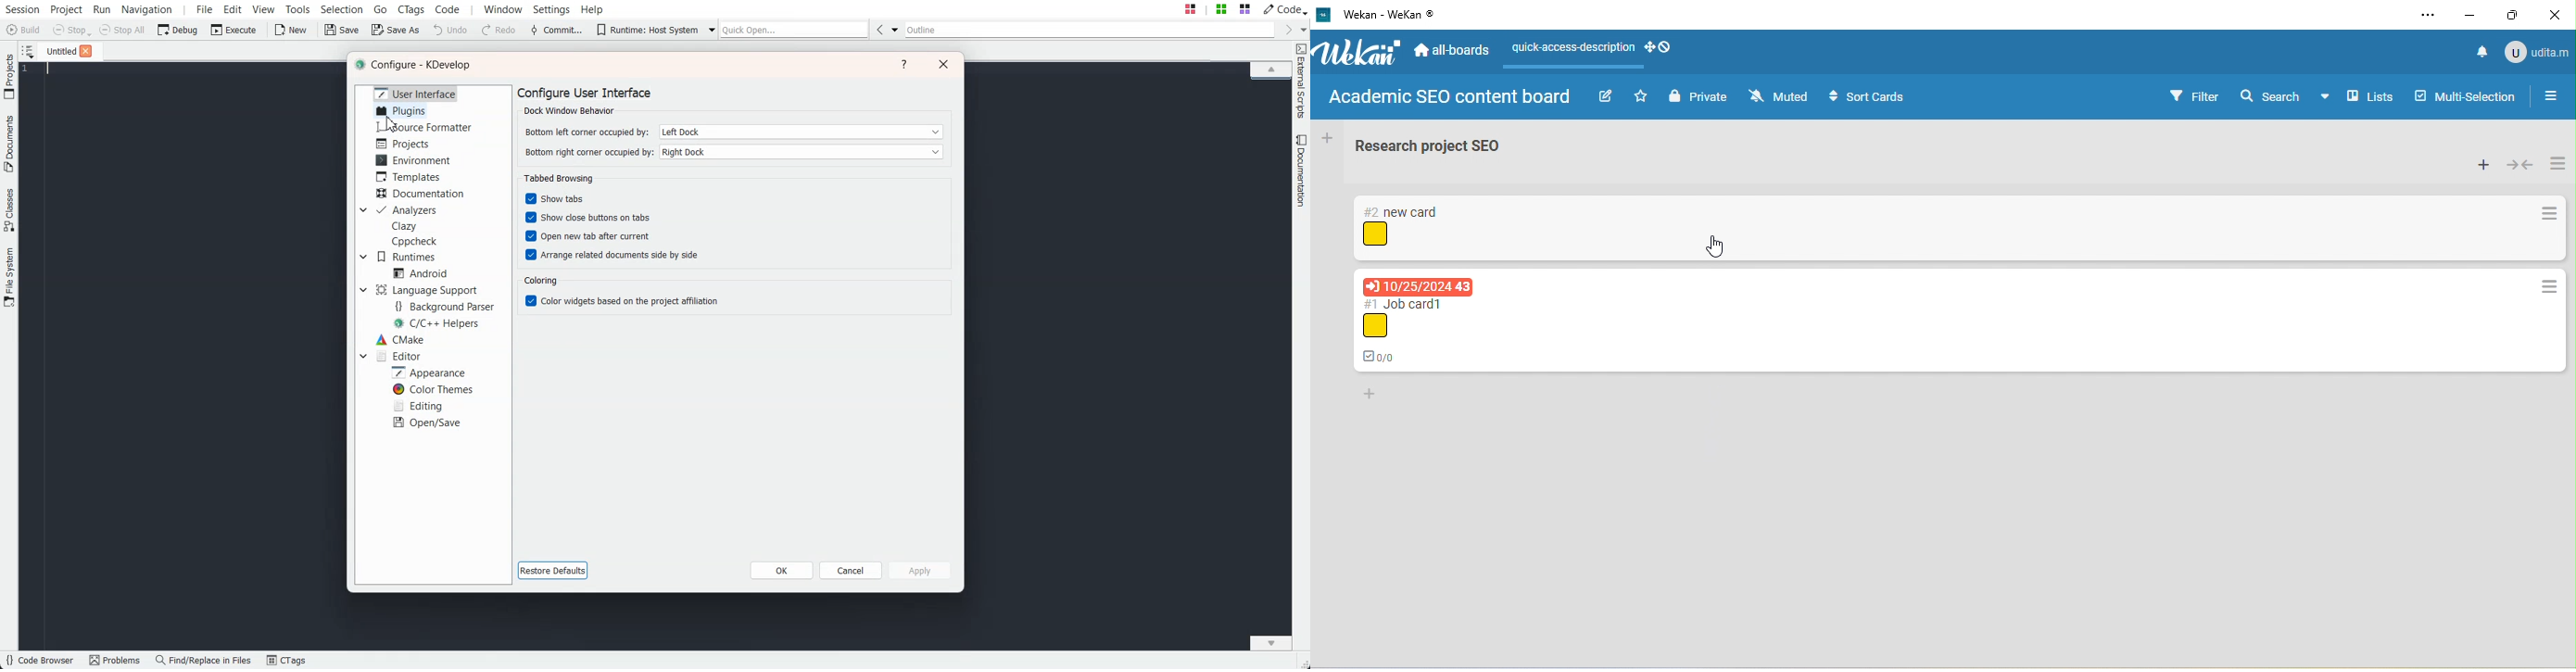 This screenshot has width=2576, height=672. What do you see at coordinates (1403, 212) in the screenshot?
I see `card titles ` at bounding box center [1403, 212].